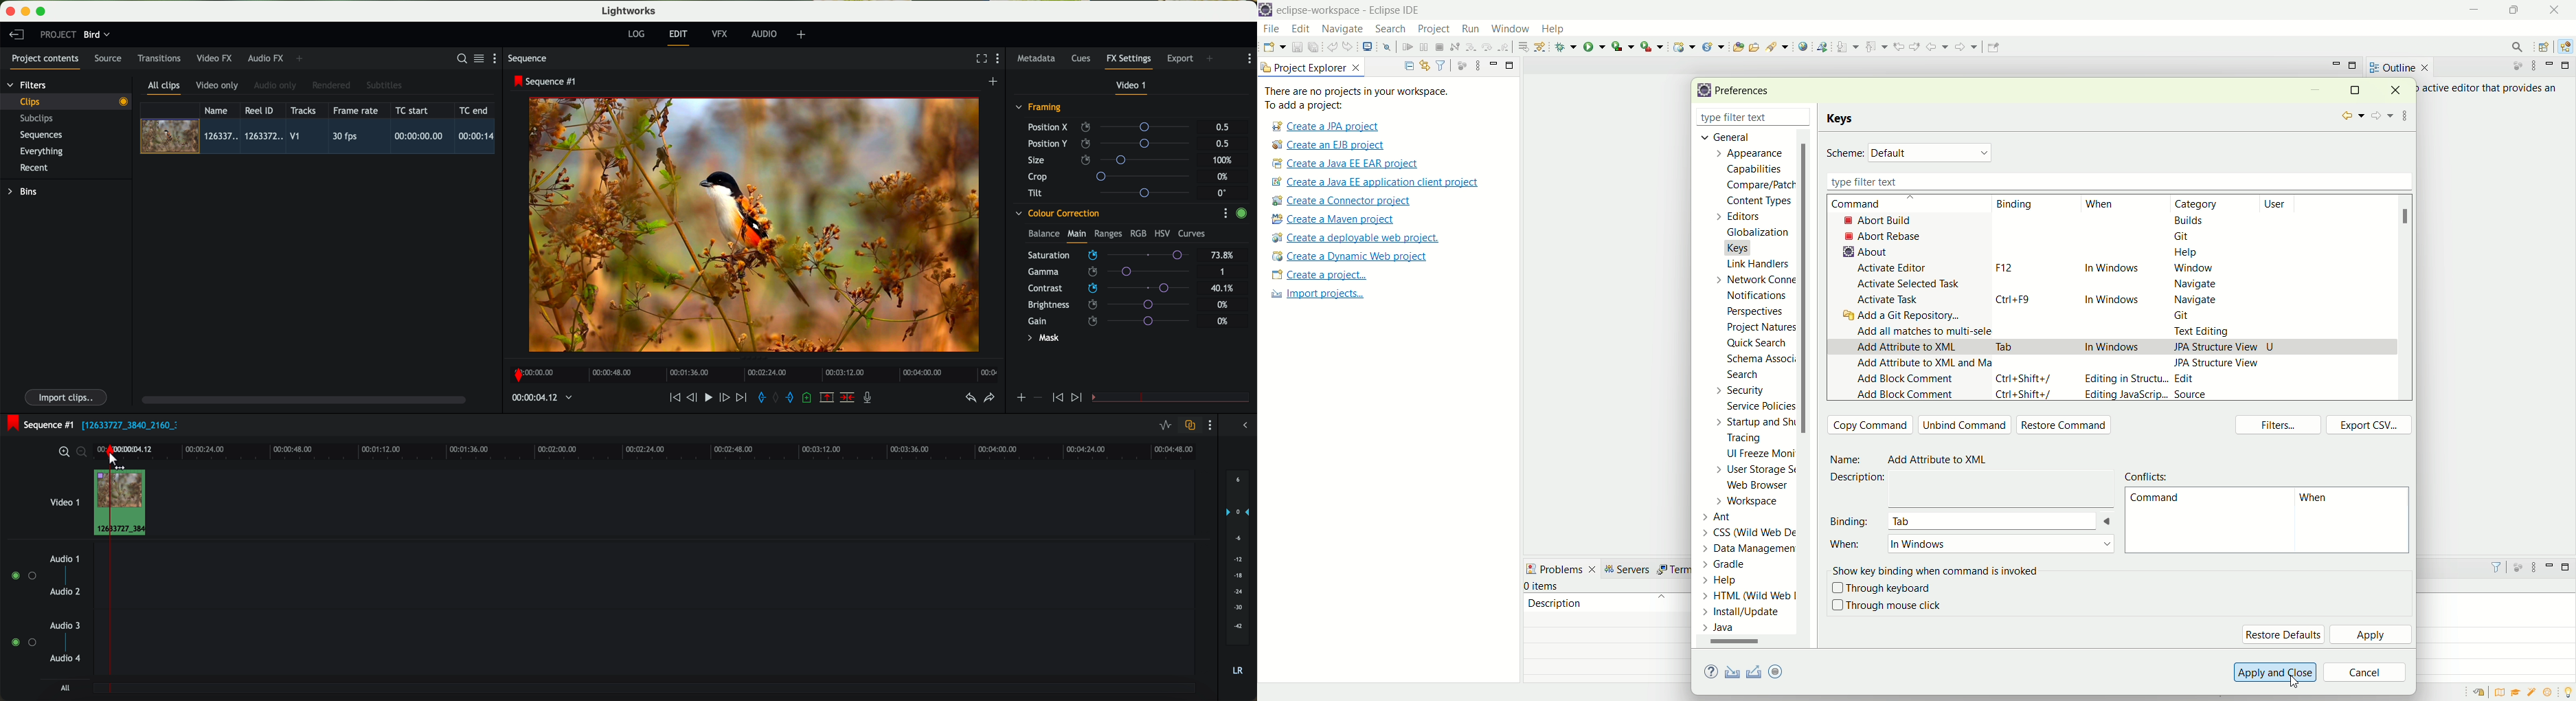 The image size is (2576, 728). What do you see at coordinates (2006, 344) in the screenshot?
I see `Tab` at bounding box center [2006, 344].